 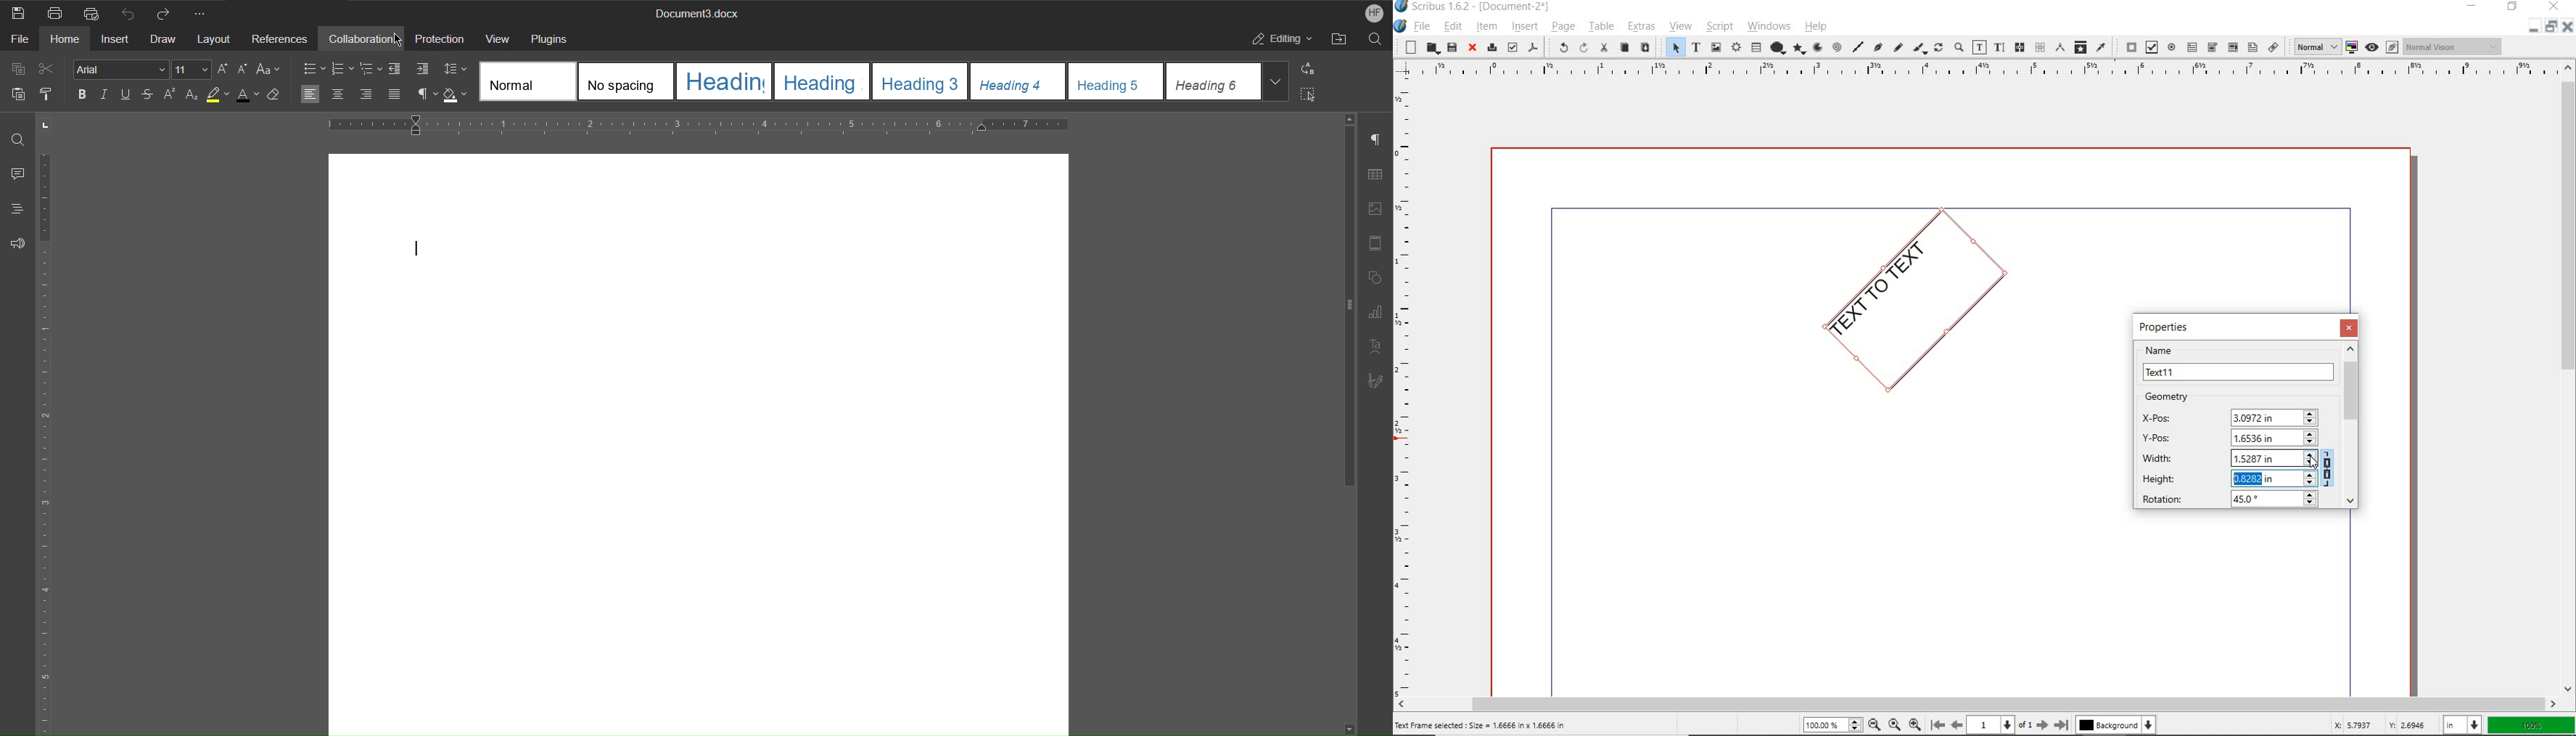 I want to click on select item, so click(x=1673, y=47).